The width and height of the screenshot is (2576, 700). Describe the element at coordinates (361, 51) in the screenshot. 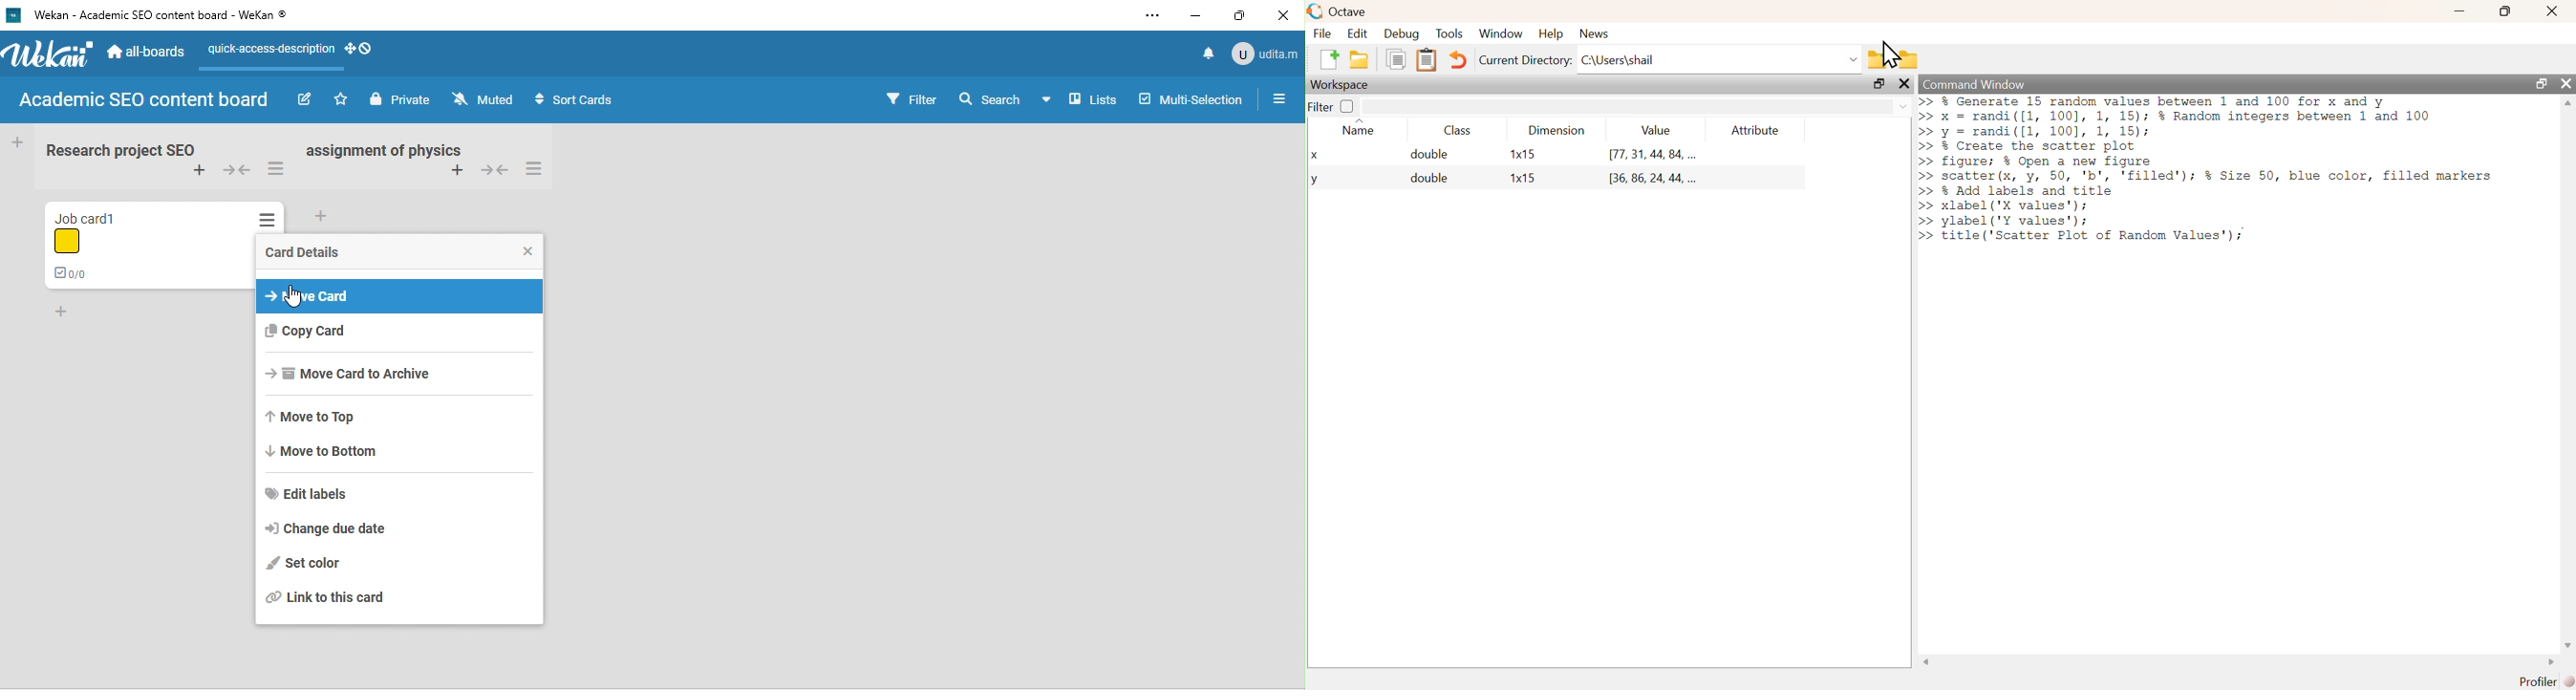

I see `desktop grab handles` at that location.